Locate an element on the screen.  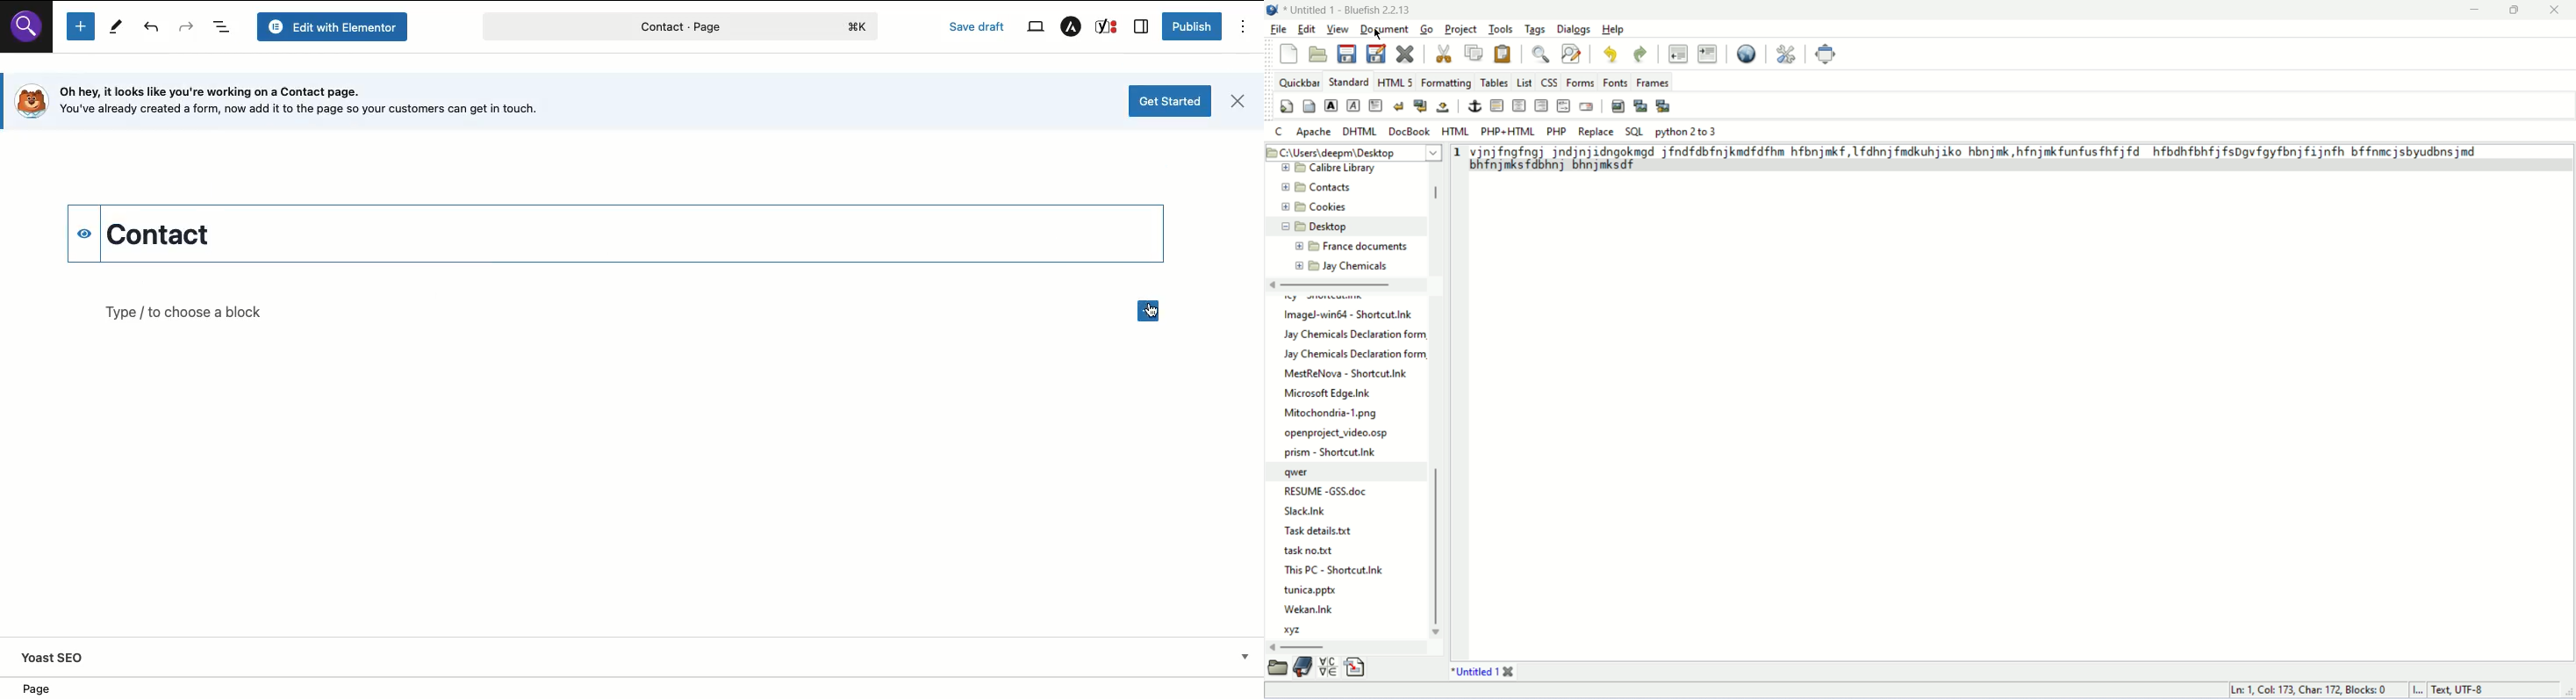
bookmark is located at coordinates (1302, 667).